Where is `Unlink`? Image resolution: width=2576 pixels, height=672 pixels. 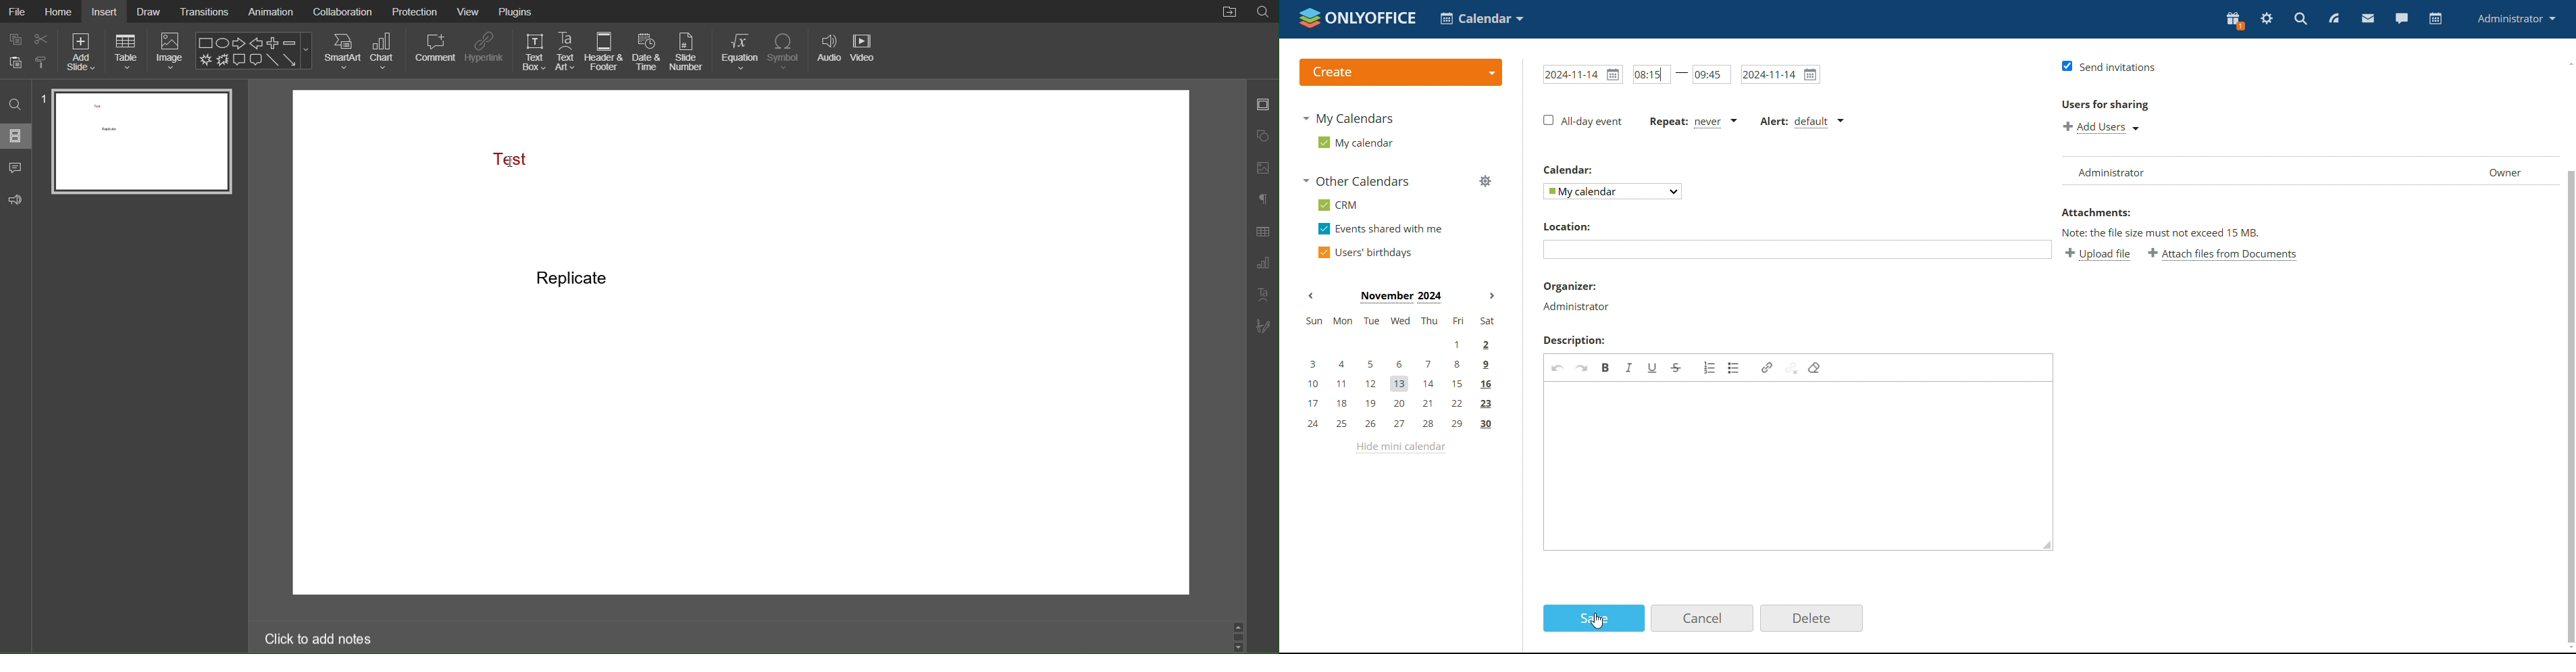
Unlink is located at coordinates (1792, 368).